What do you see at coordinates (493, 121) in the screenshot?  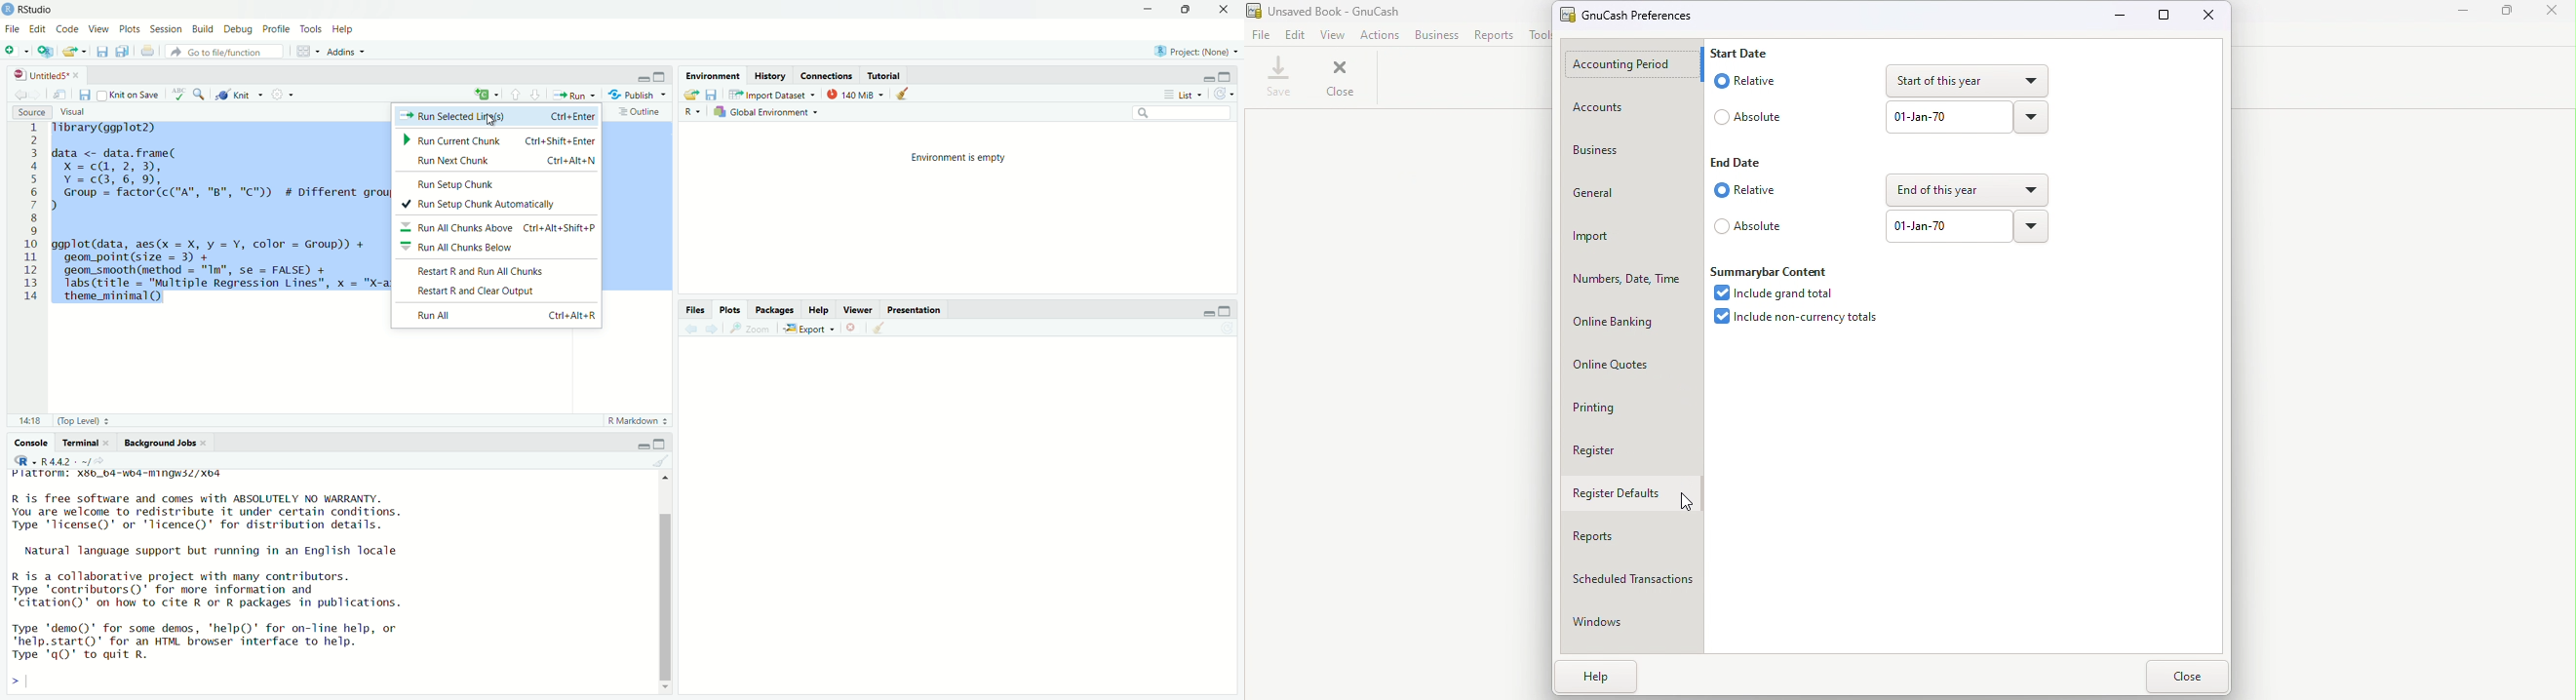 I see `cursor` at bounding box center [493, 121].